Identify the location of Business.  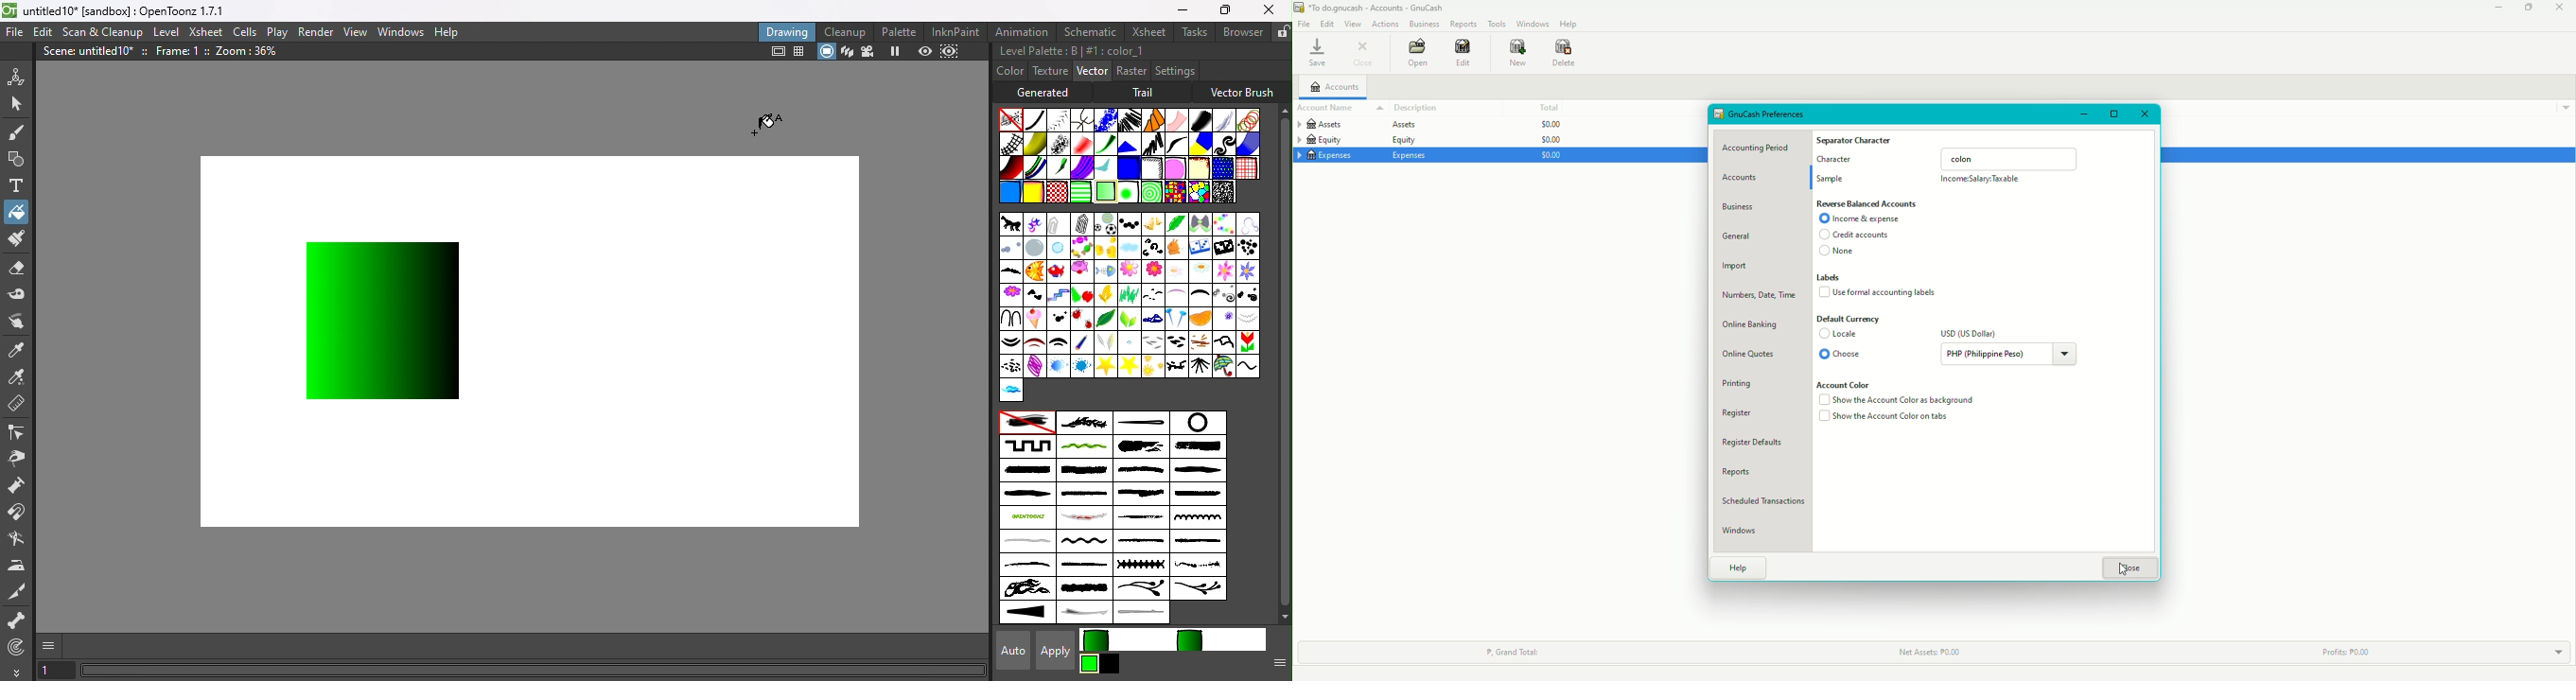
(1741, 207).